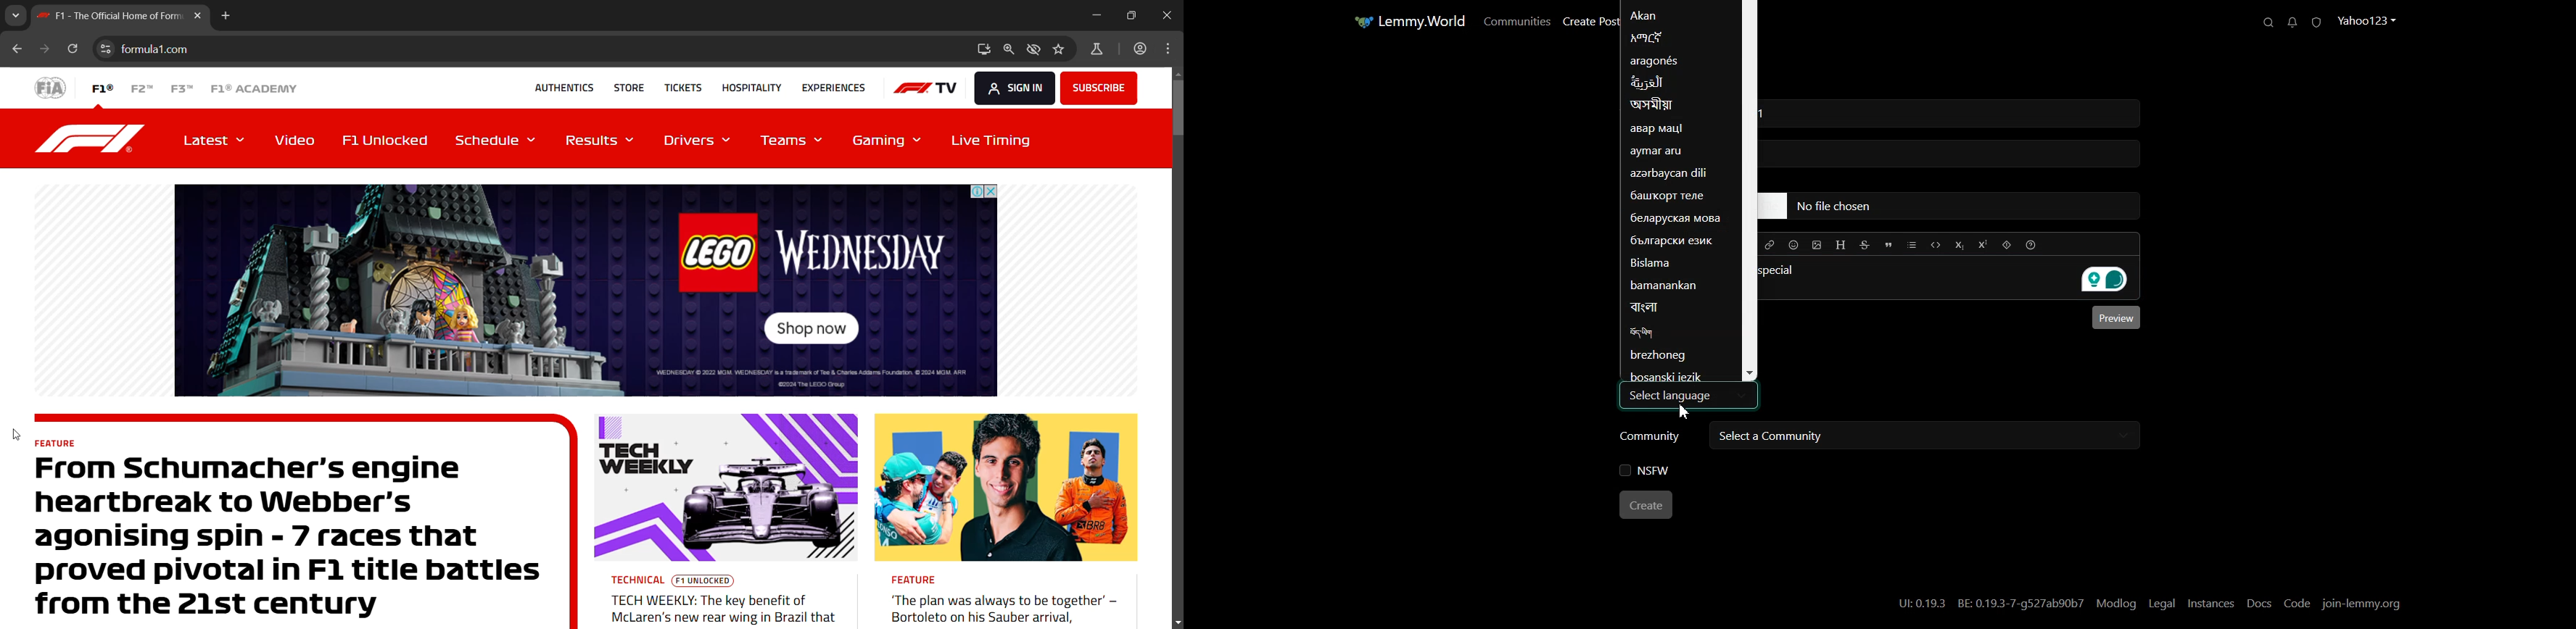 This screenshot has height=644, width=2576. What do you see at coordinates (1817, 245) in the screenshot?
I see `Upload Image` at bounding box center [1817, 245].